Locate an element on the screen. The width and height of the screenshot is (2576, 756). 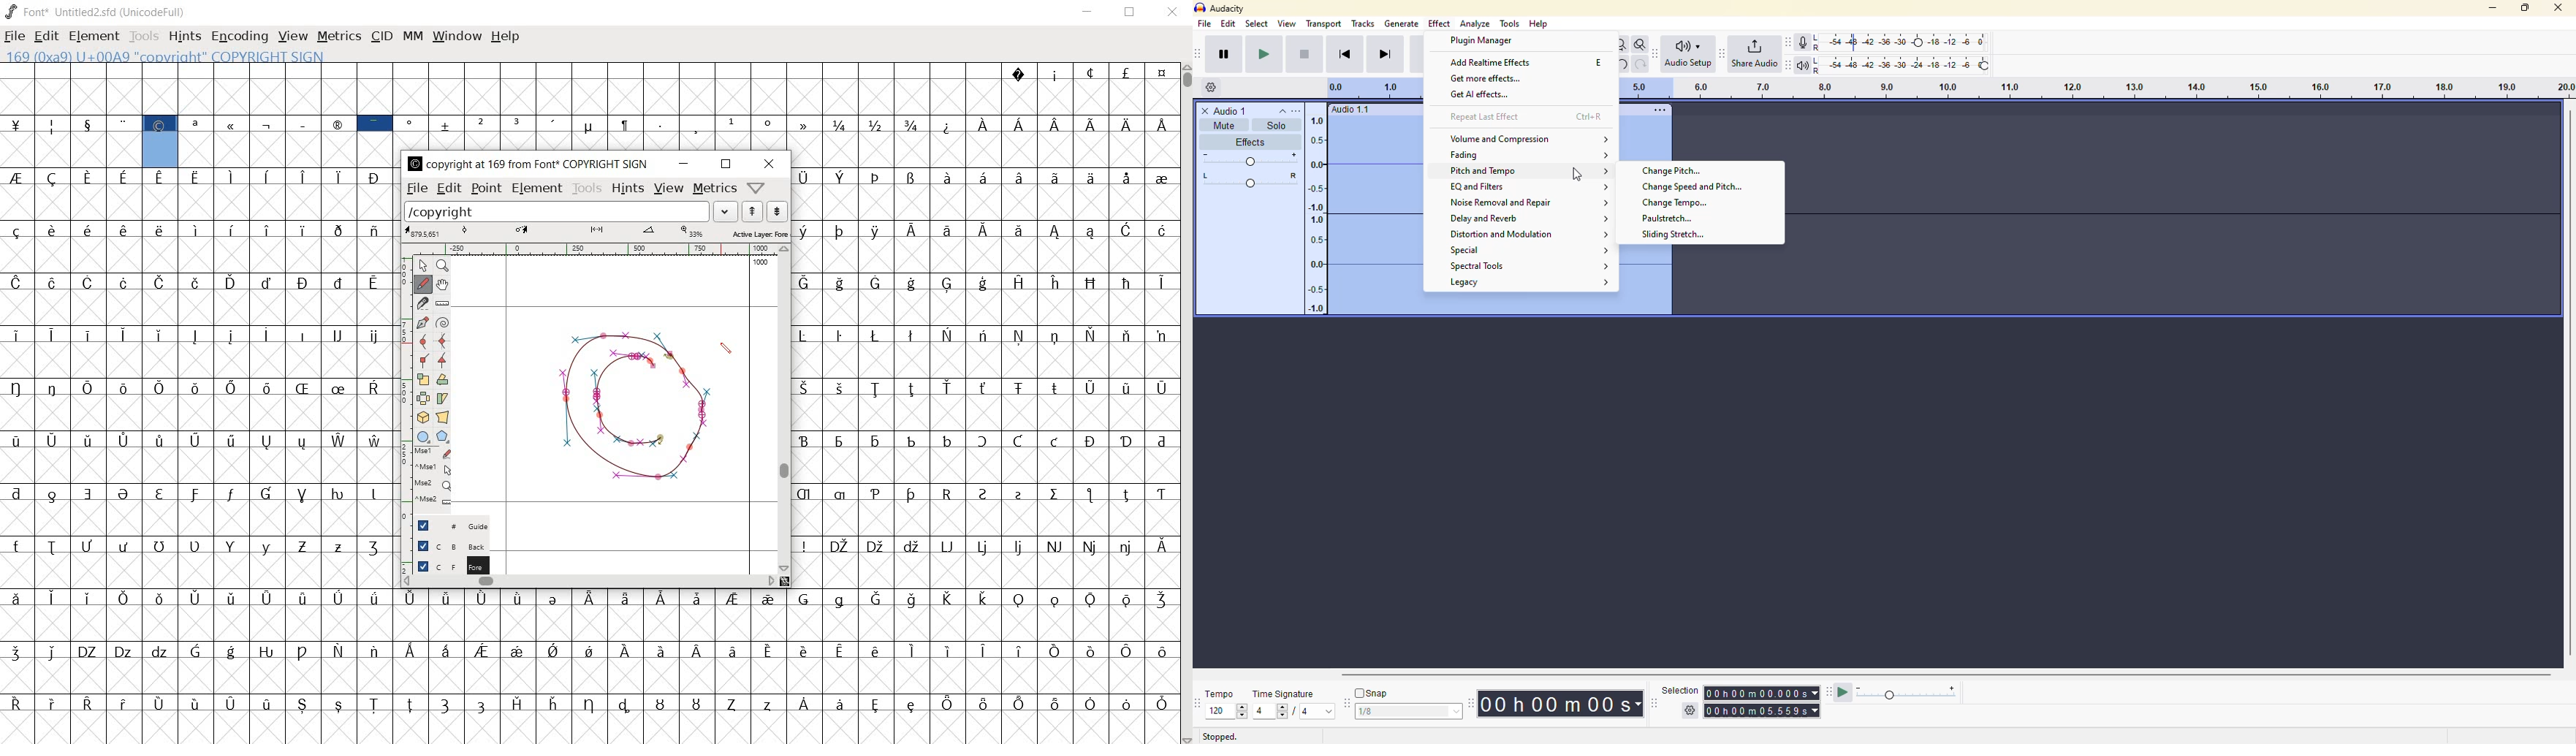
help is located at coordinates (1541, 24).